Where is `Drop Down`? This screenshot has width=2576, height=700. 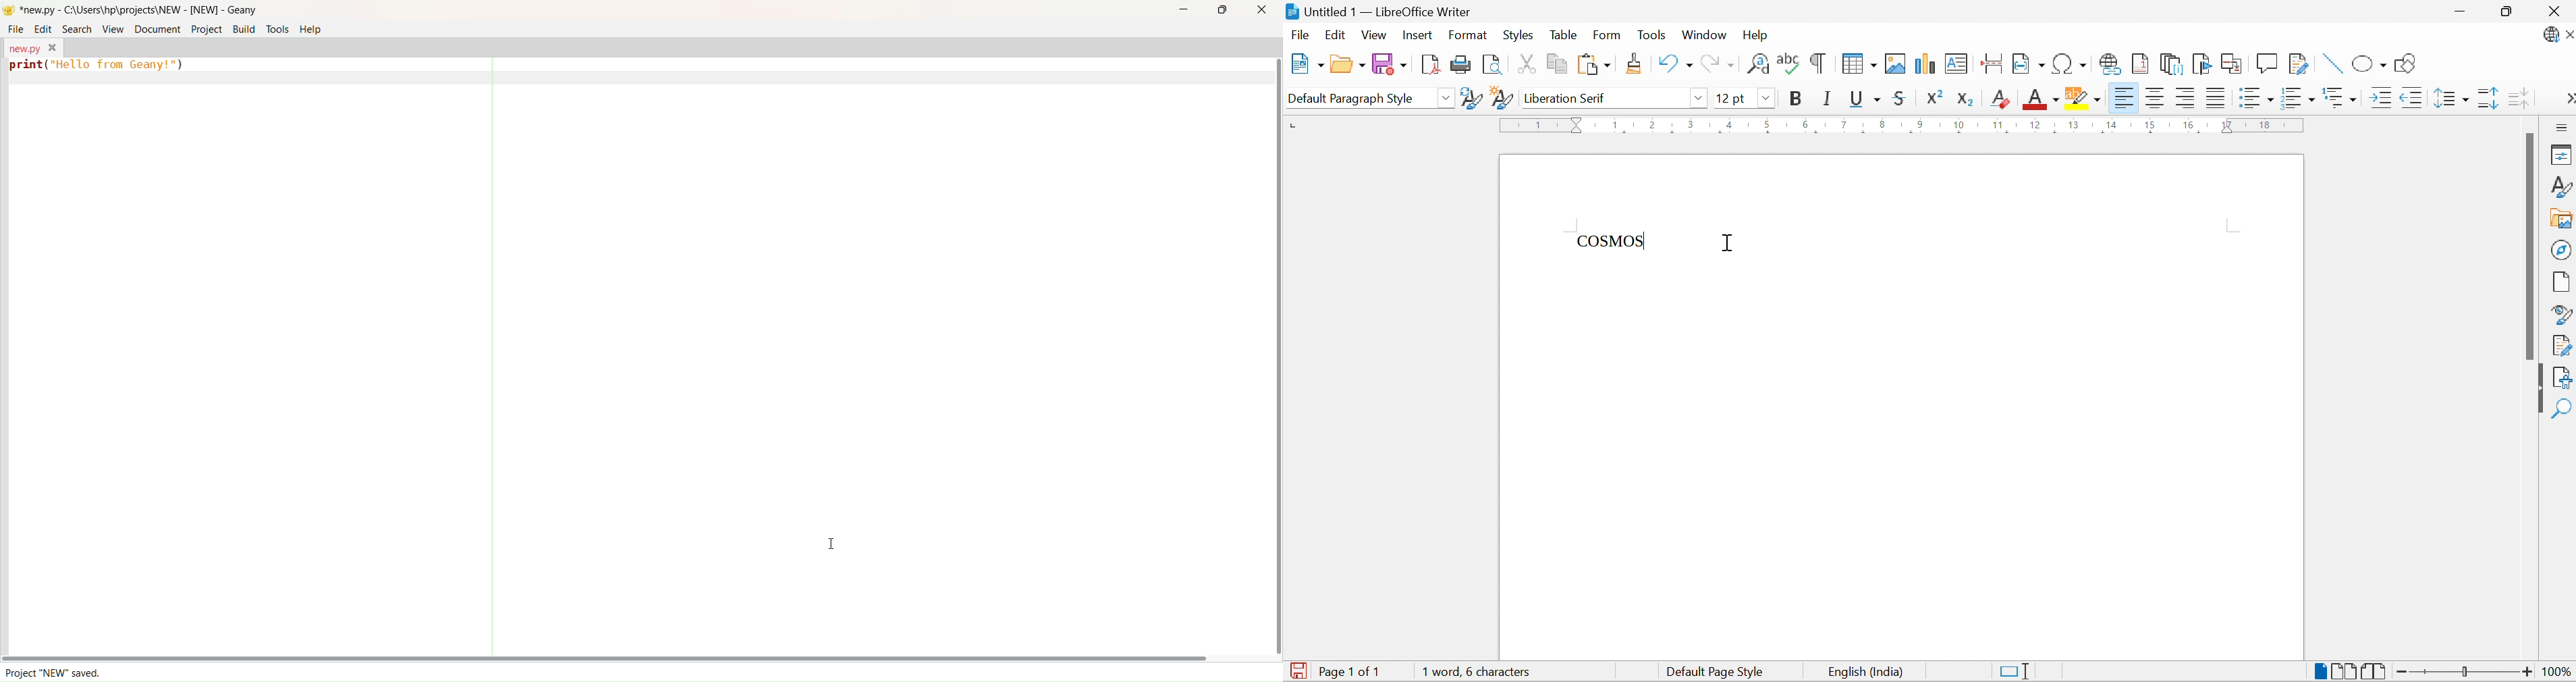 Drop Down is located at coordinates (1767, 97).